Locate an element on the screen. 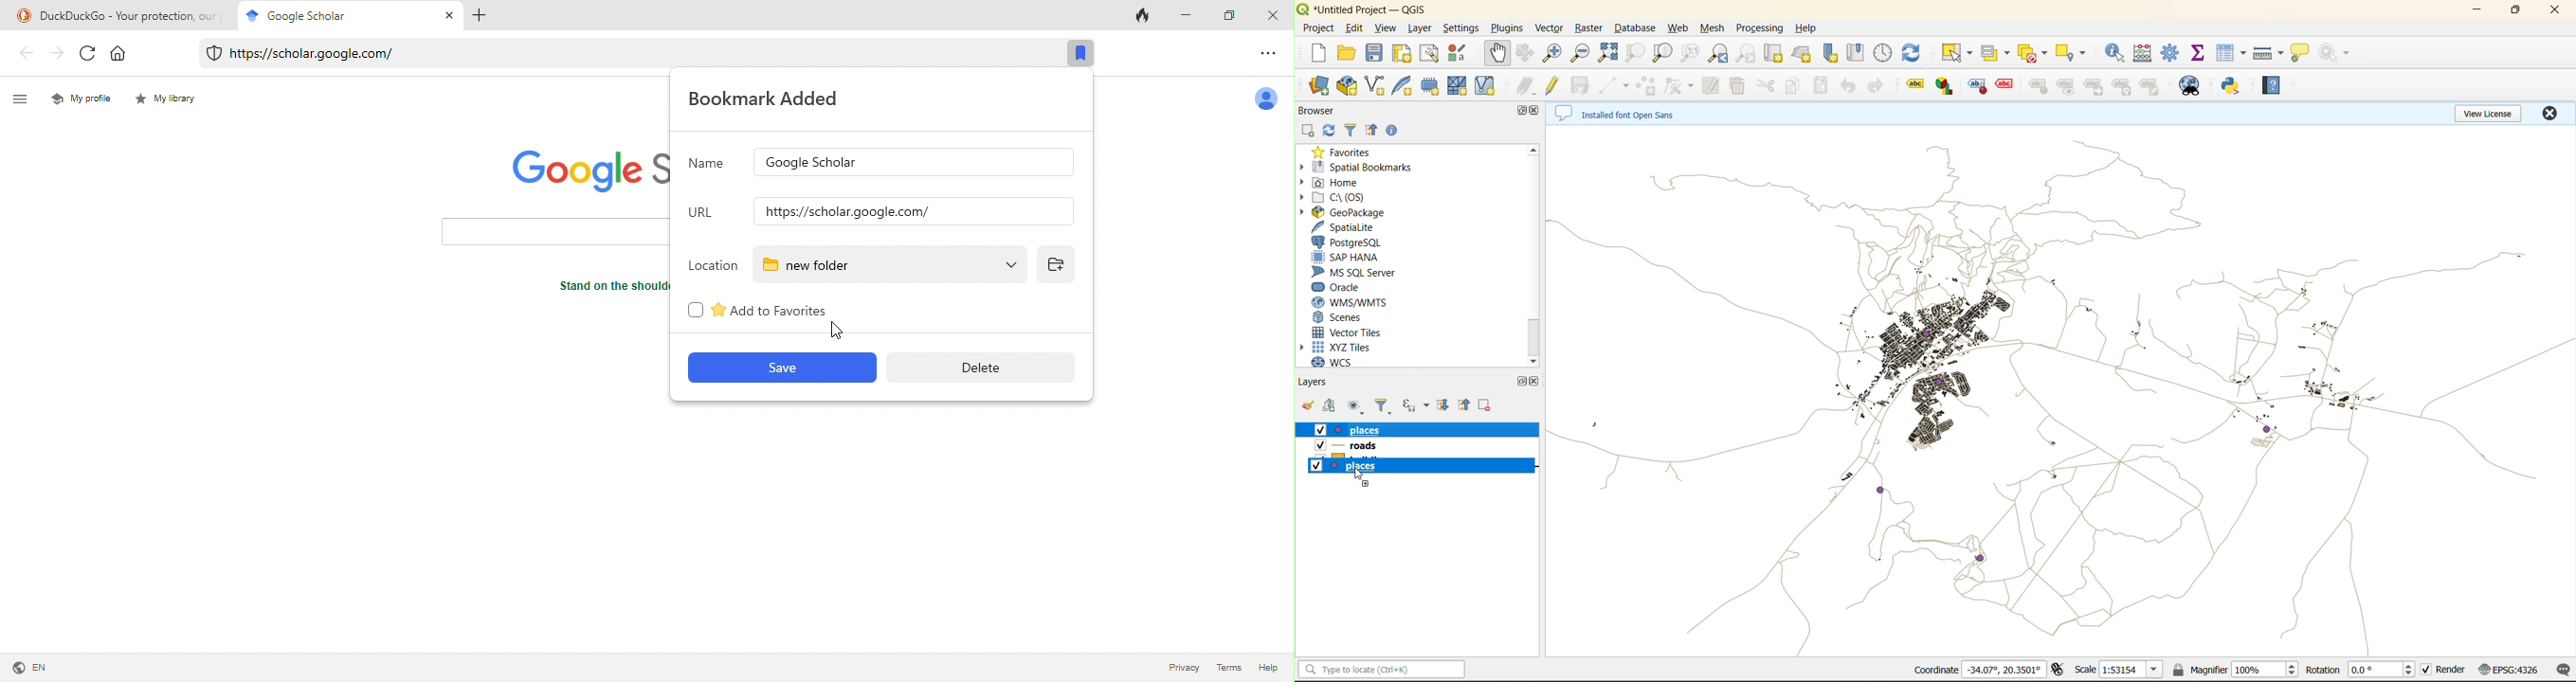 The width and height of the screenshot is (2576, 700). maximize is located at coordinates (1518, 111).